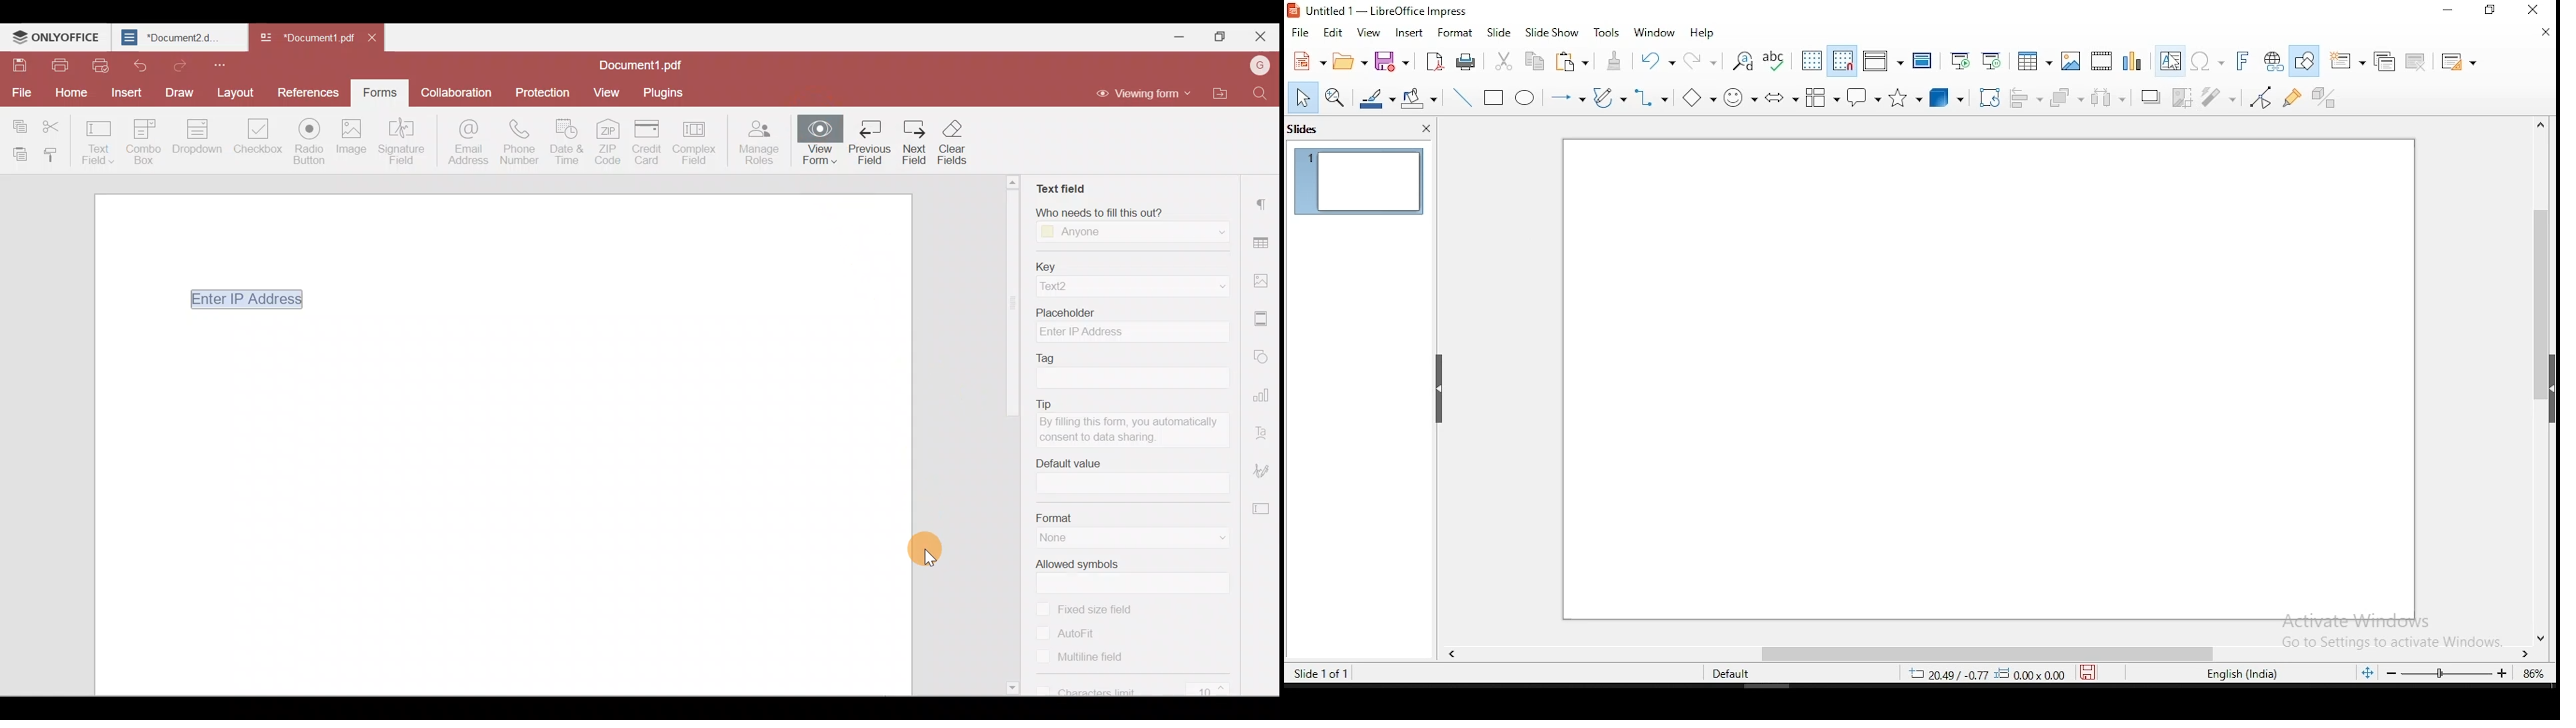 The width and height of the screenshot is (2576, 728). I want to click on  slide layout, so click(2460, 60).